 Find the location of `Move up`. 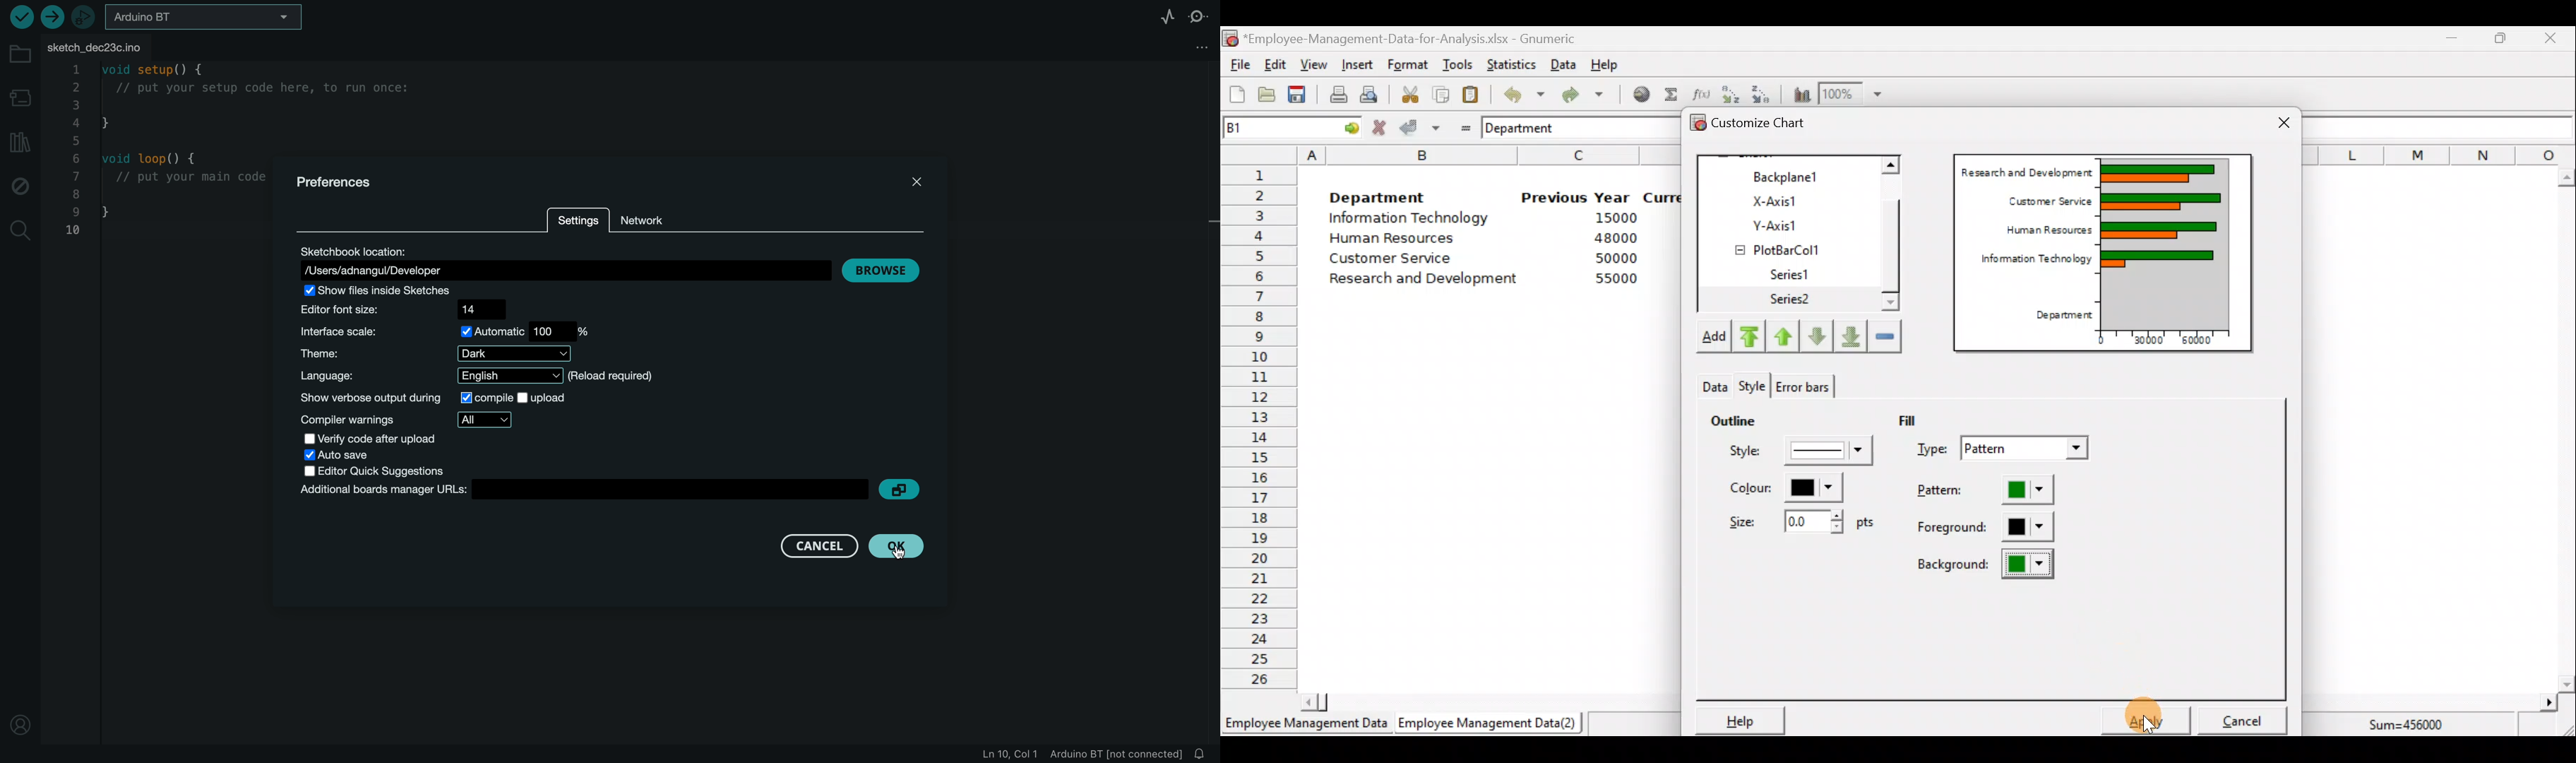

Move up is located at coordinates (1783, 334).